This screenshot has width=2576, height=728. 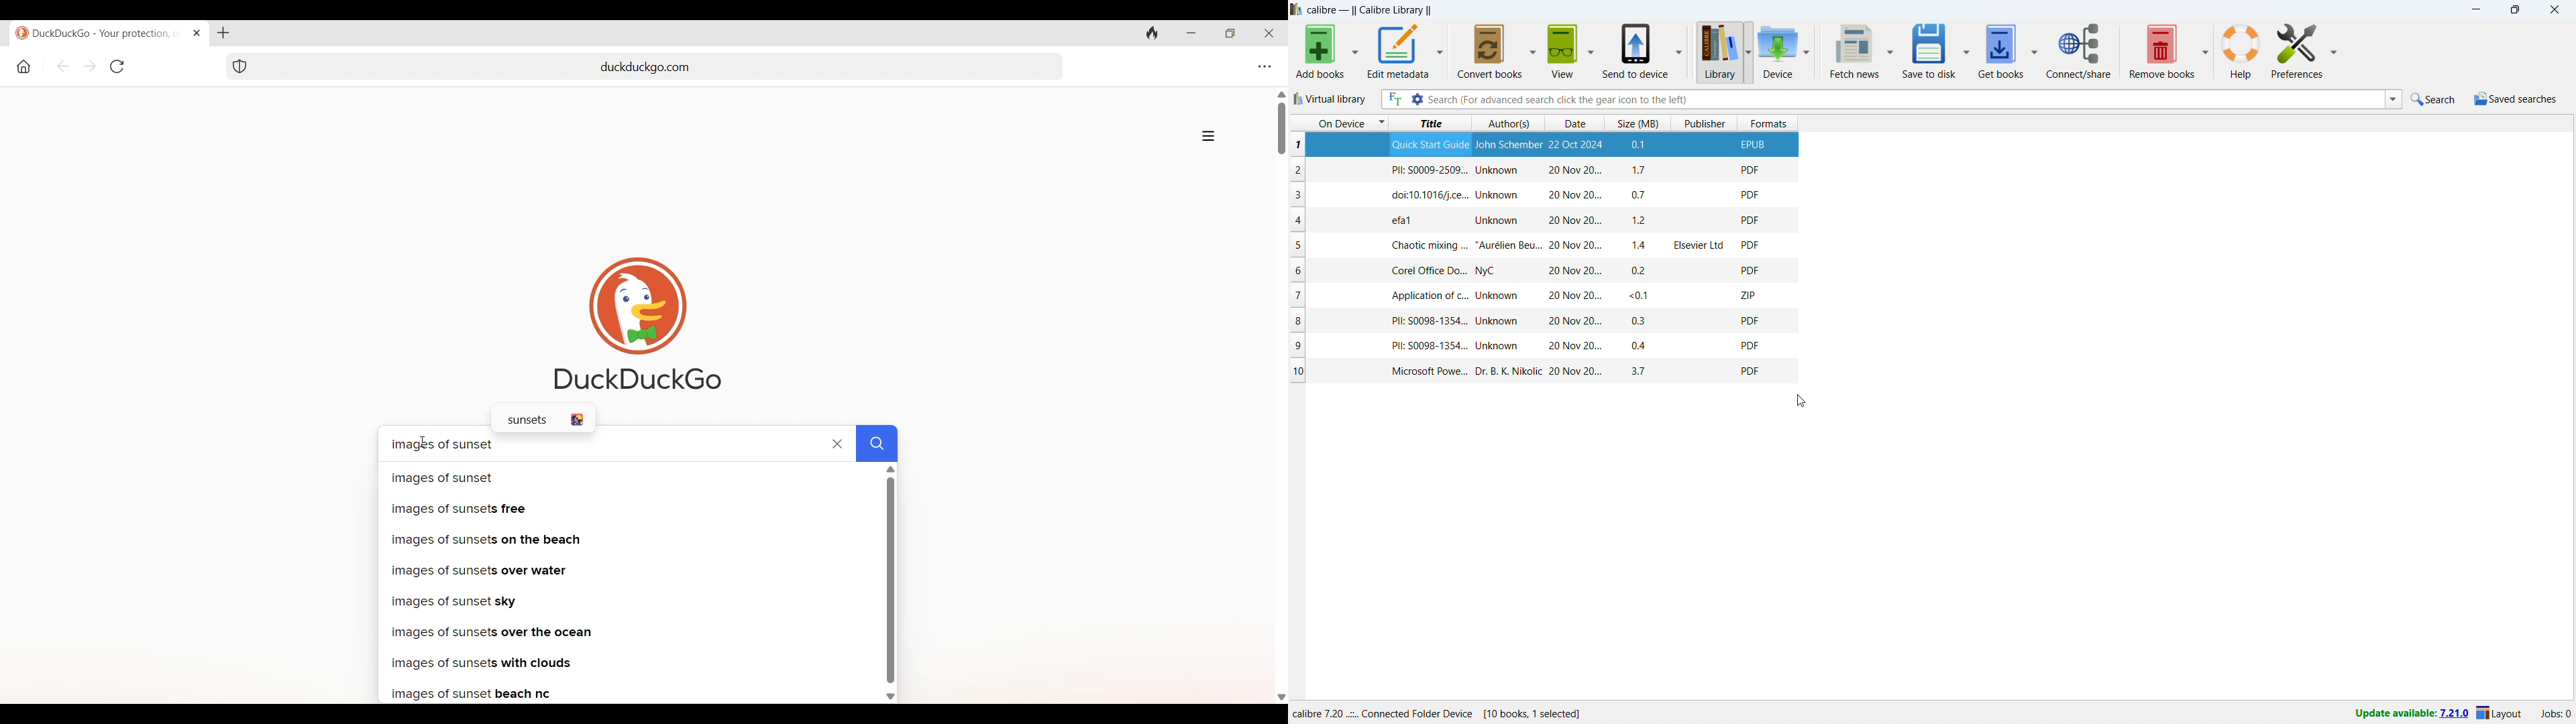 I want to click on one book entry, so click(x=1540, y=322).